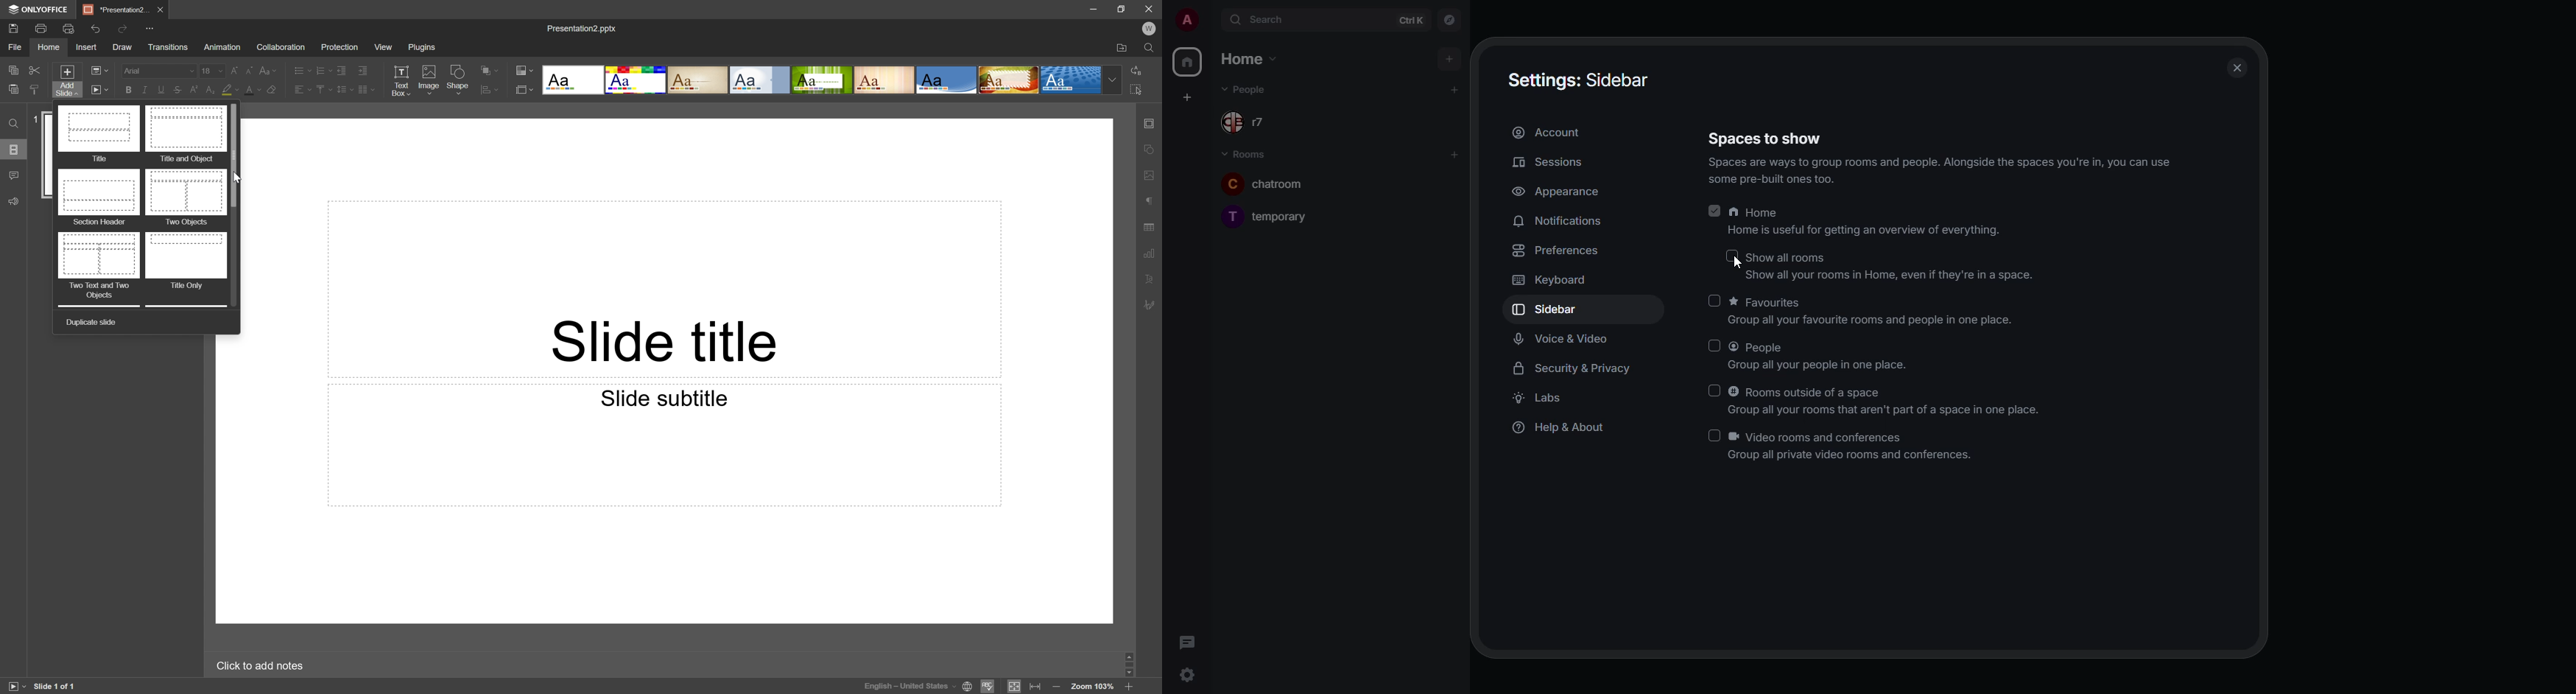 The image size is (2576, 700). I want to click on Arrange shape, so click(492, 89).